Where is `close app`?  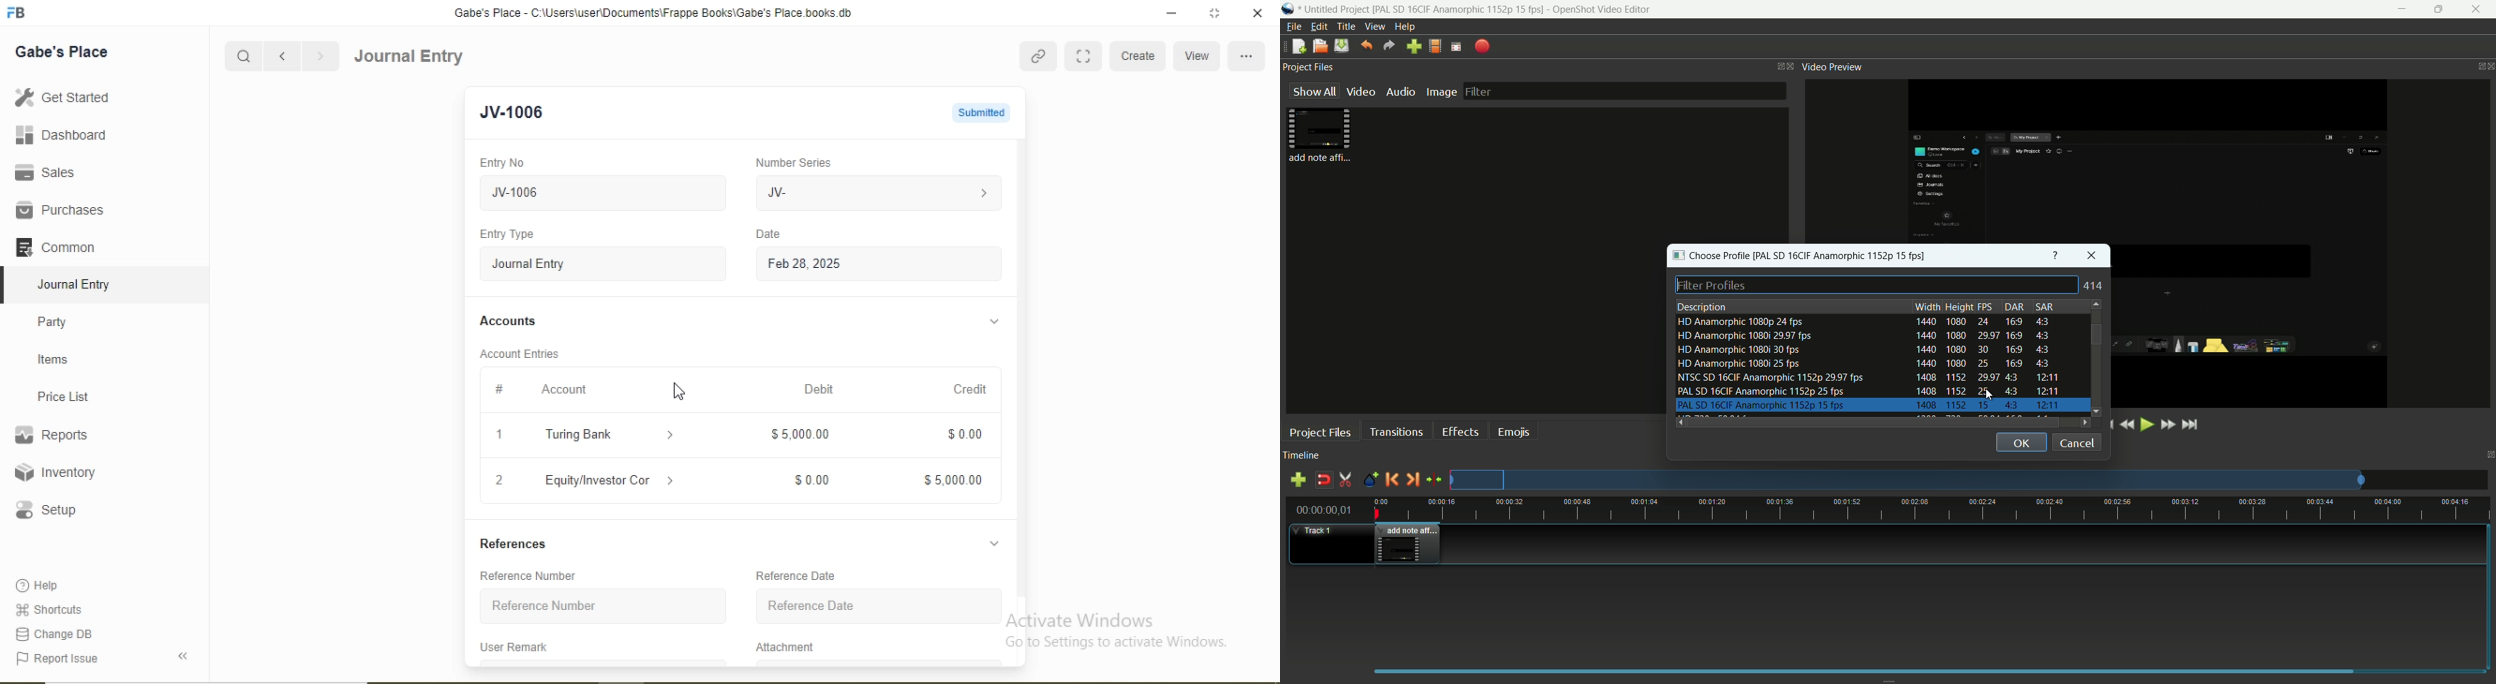 close app is located at coordinates (2480, 10).